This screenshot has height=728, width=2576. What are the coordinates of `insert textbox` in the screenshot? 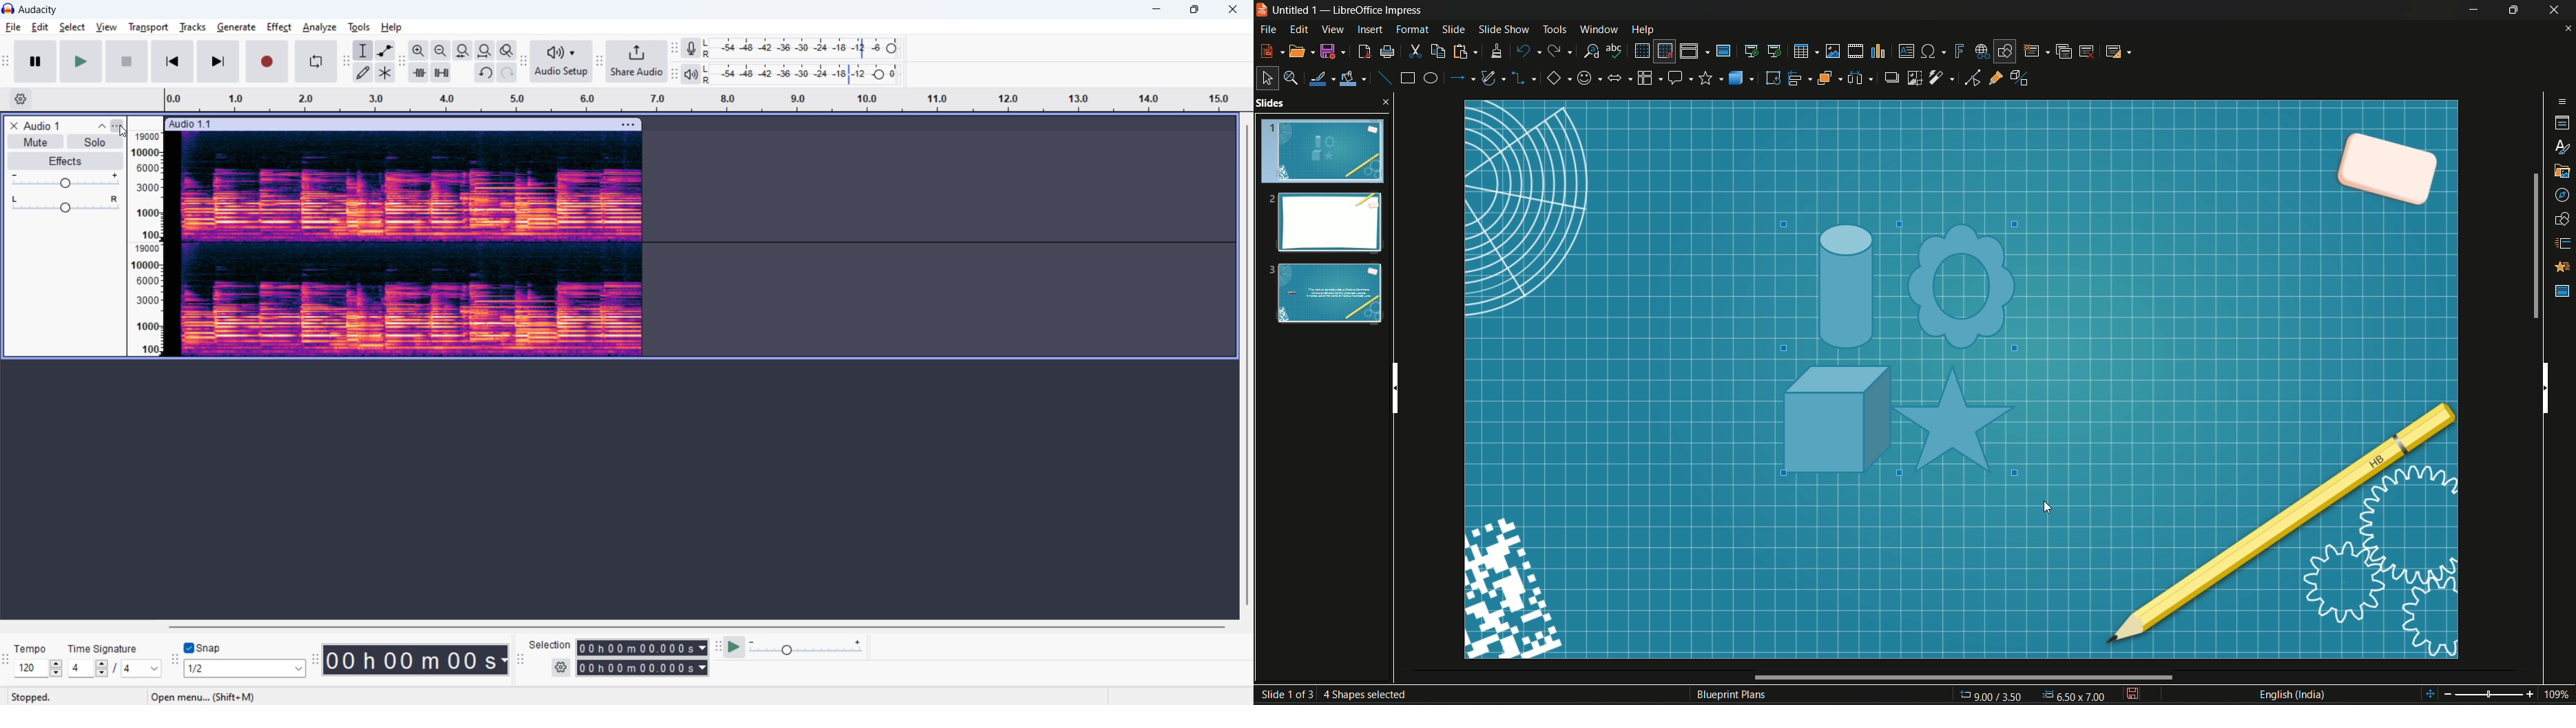 It's located at (1905, 50).